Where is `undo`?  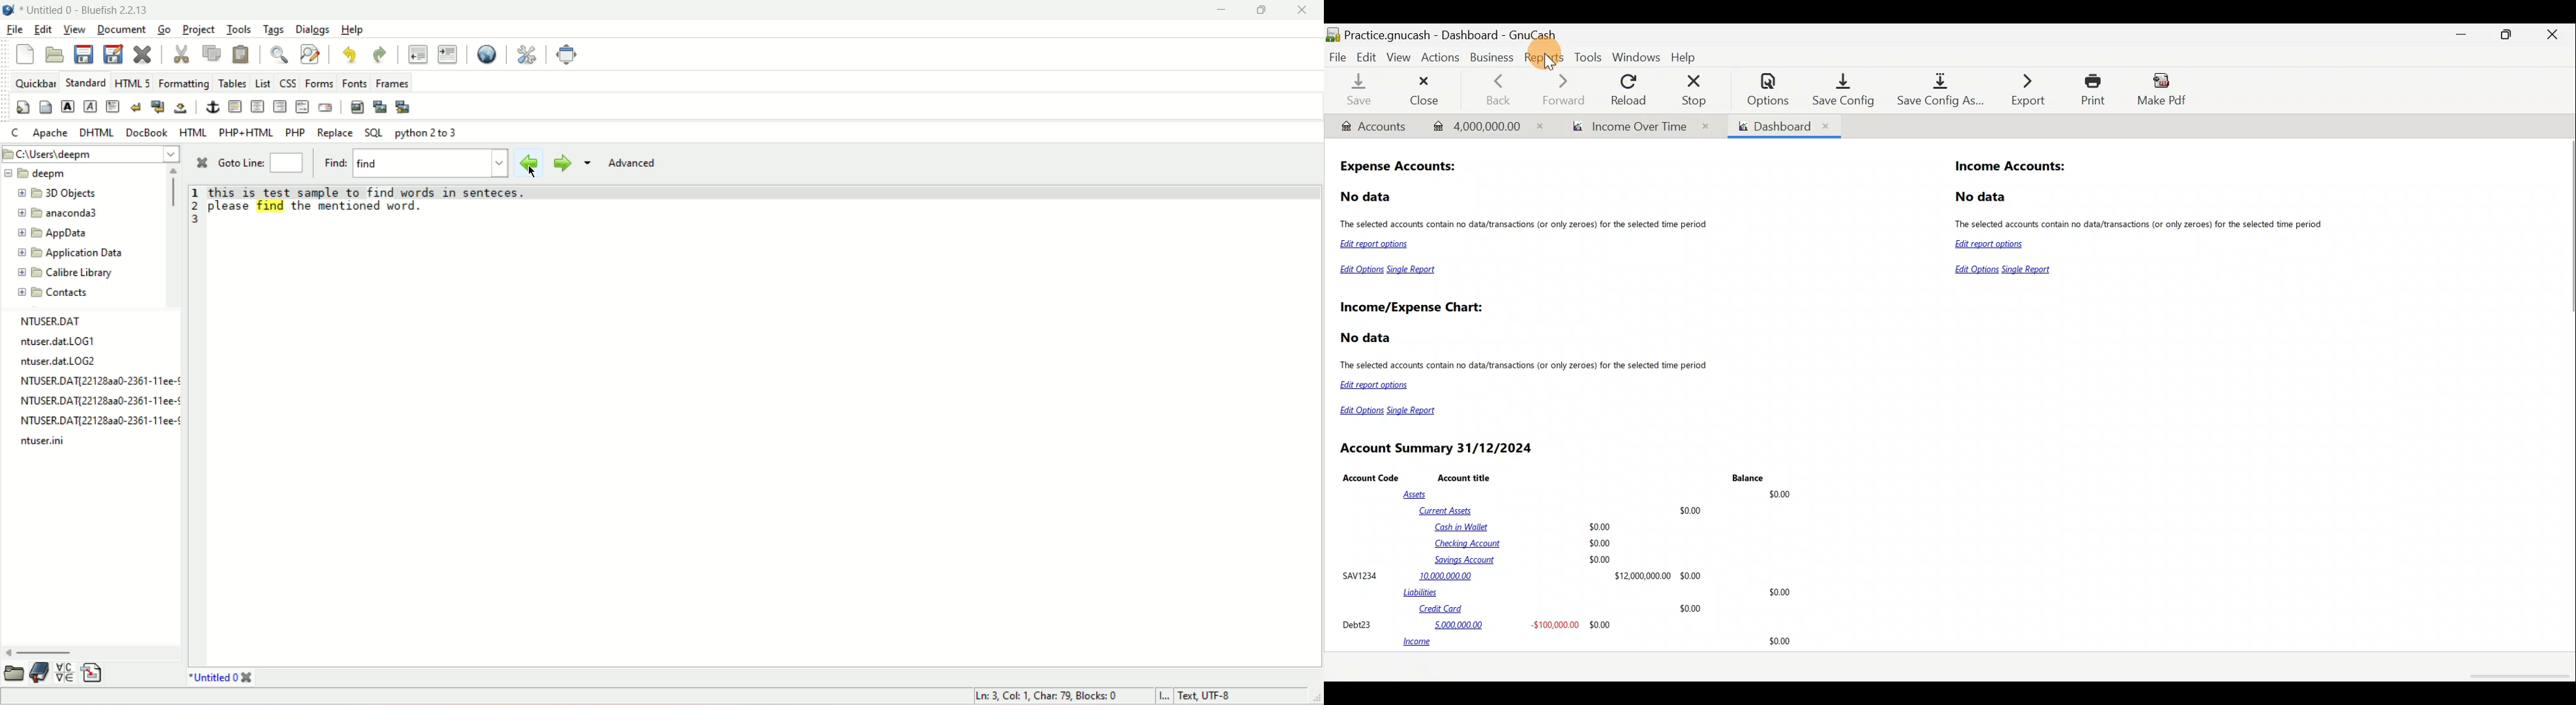 undo is located at coordinates (351, 54).